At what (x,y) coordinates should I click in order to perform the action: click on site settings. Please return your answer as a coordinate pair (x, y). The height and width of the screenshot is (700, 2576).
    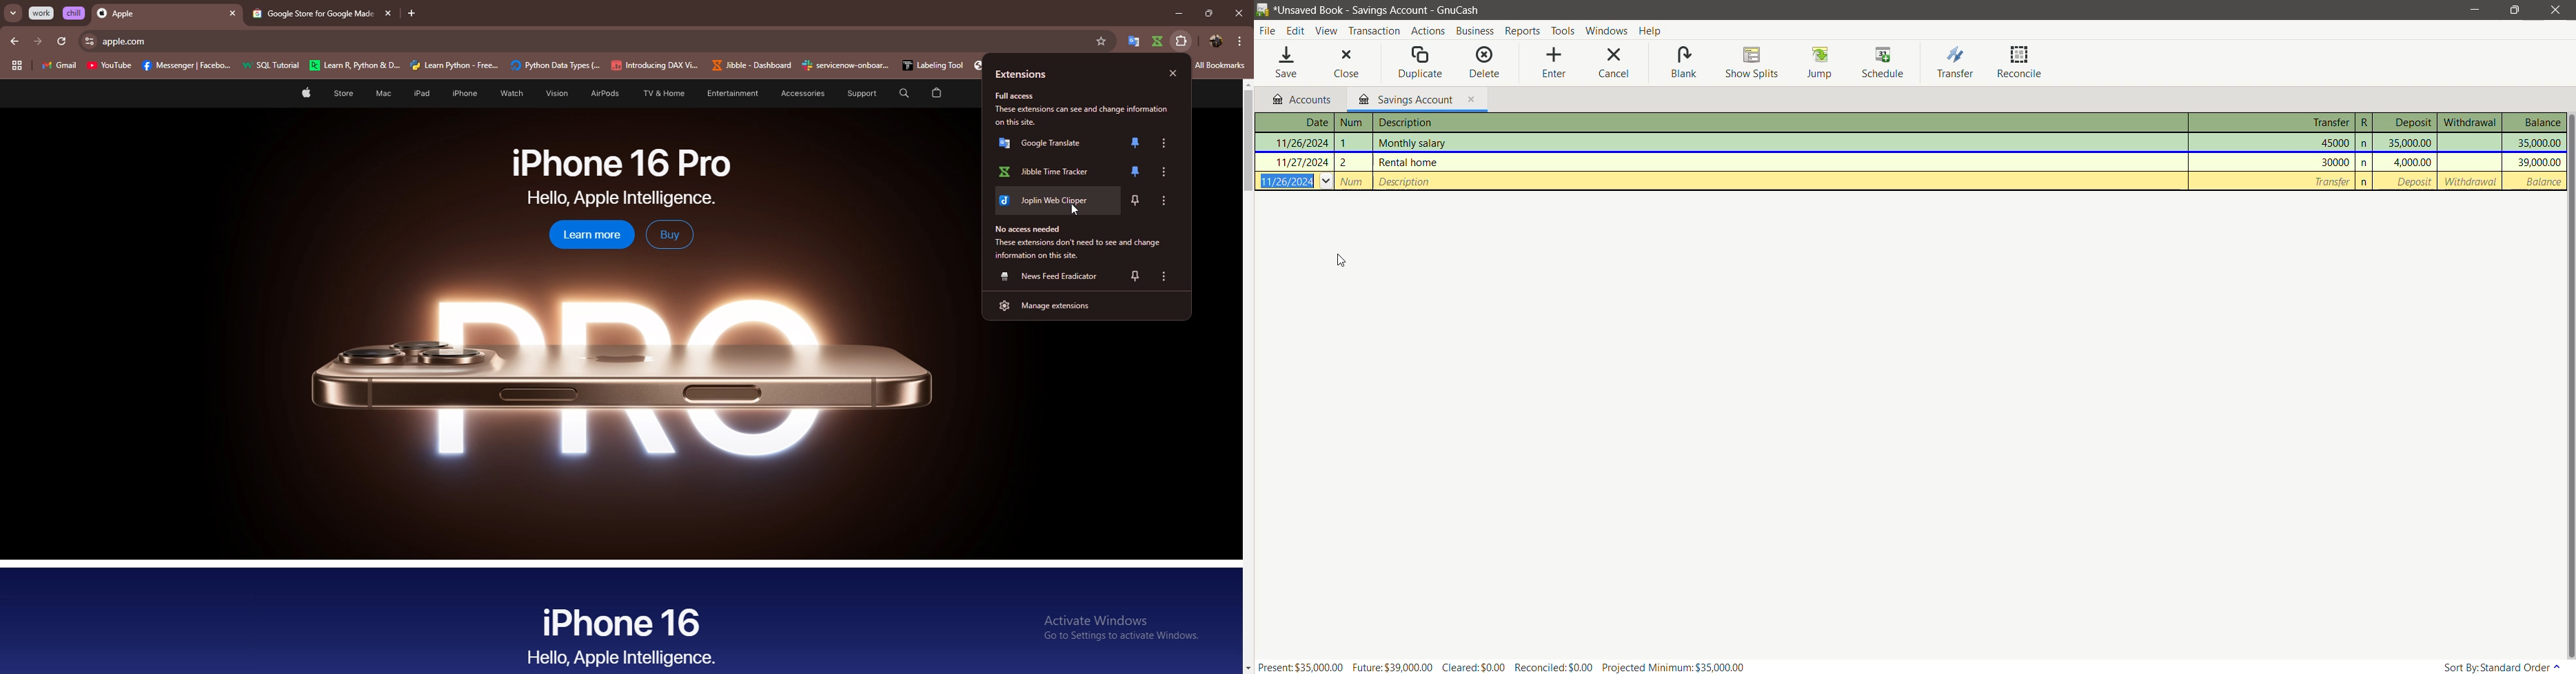
    Looking at the image, I should click on (88, 41).